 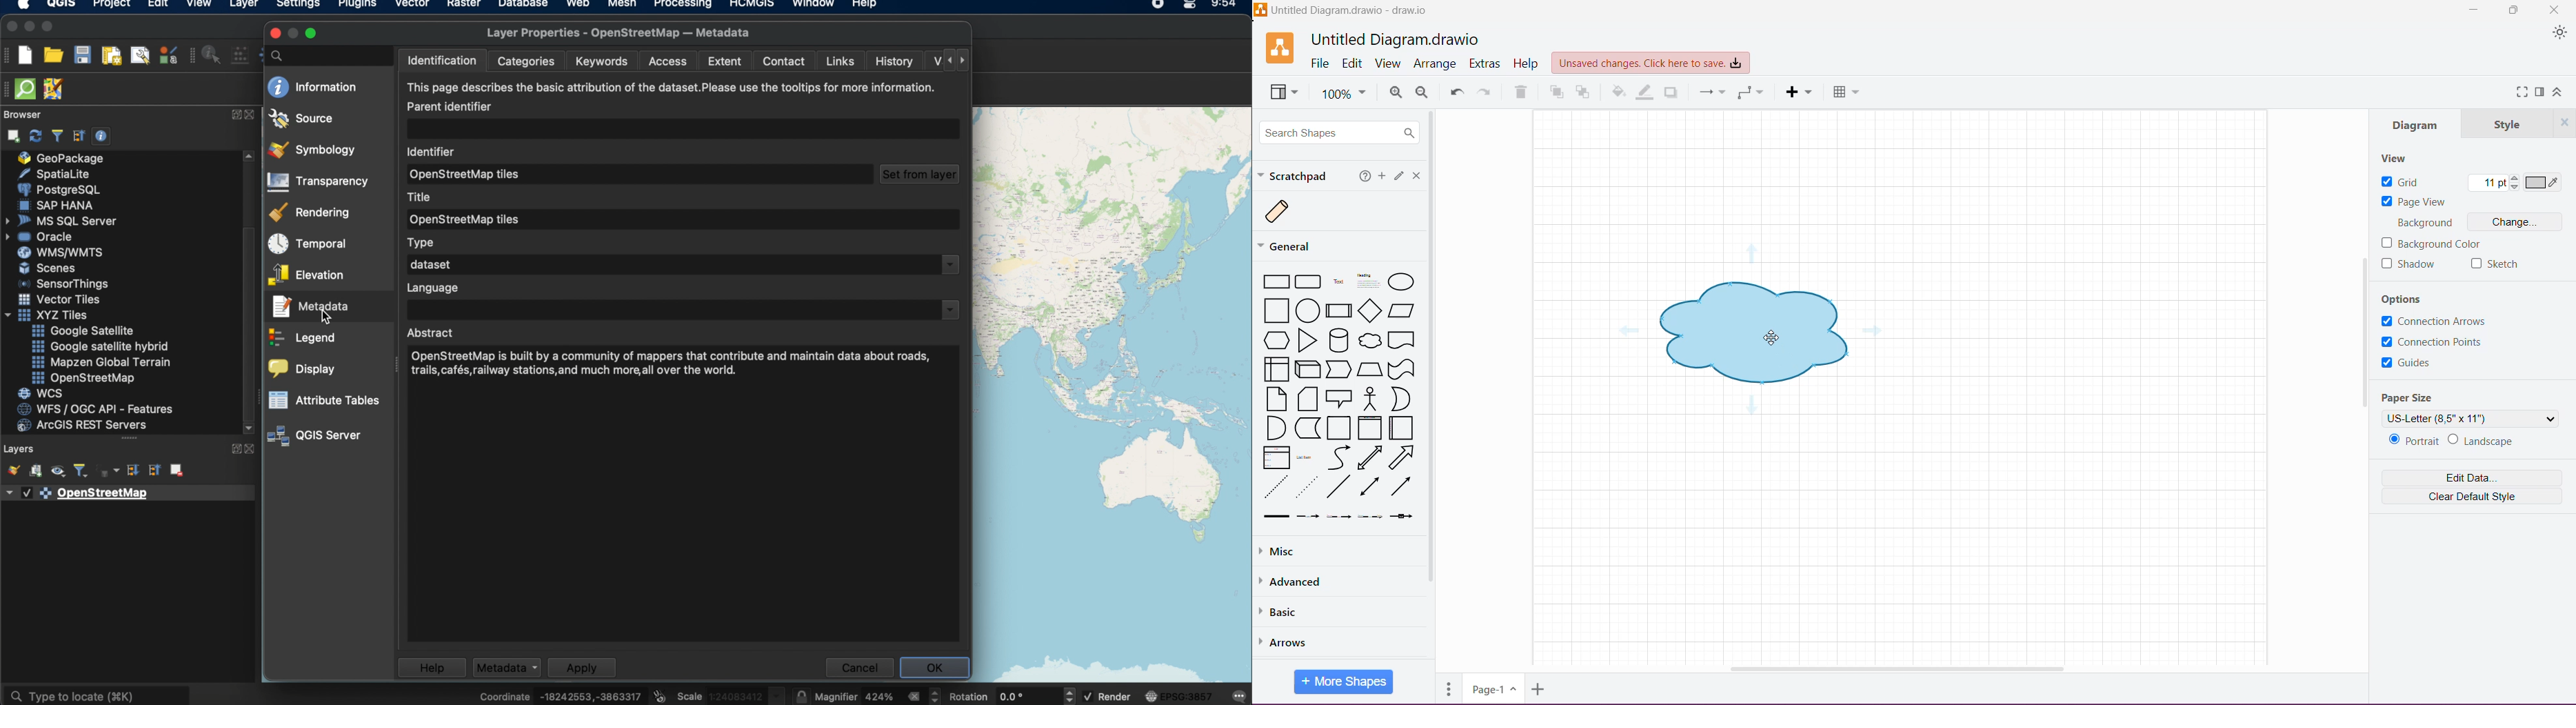 What do you see at coordinates (1486, 63) in the screenshot?
I see `Extras` at bounding box center [1486, 63].